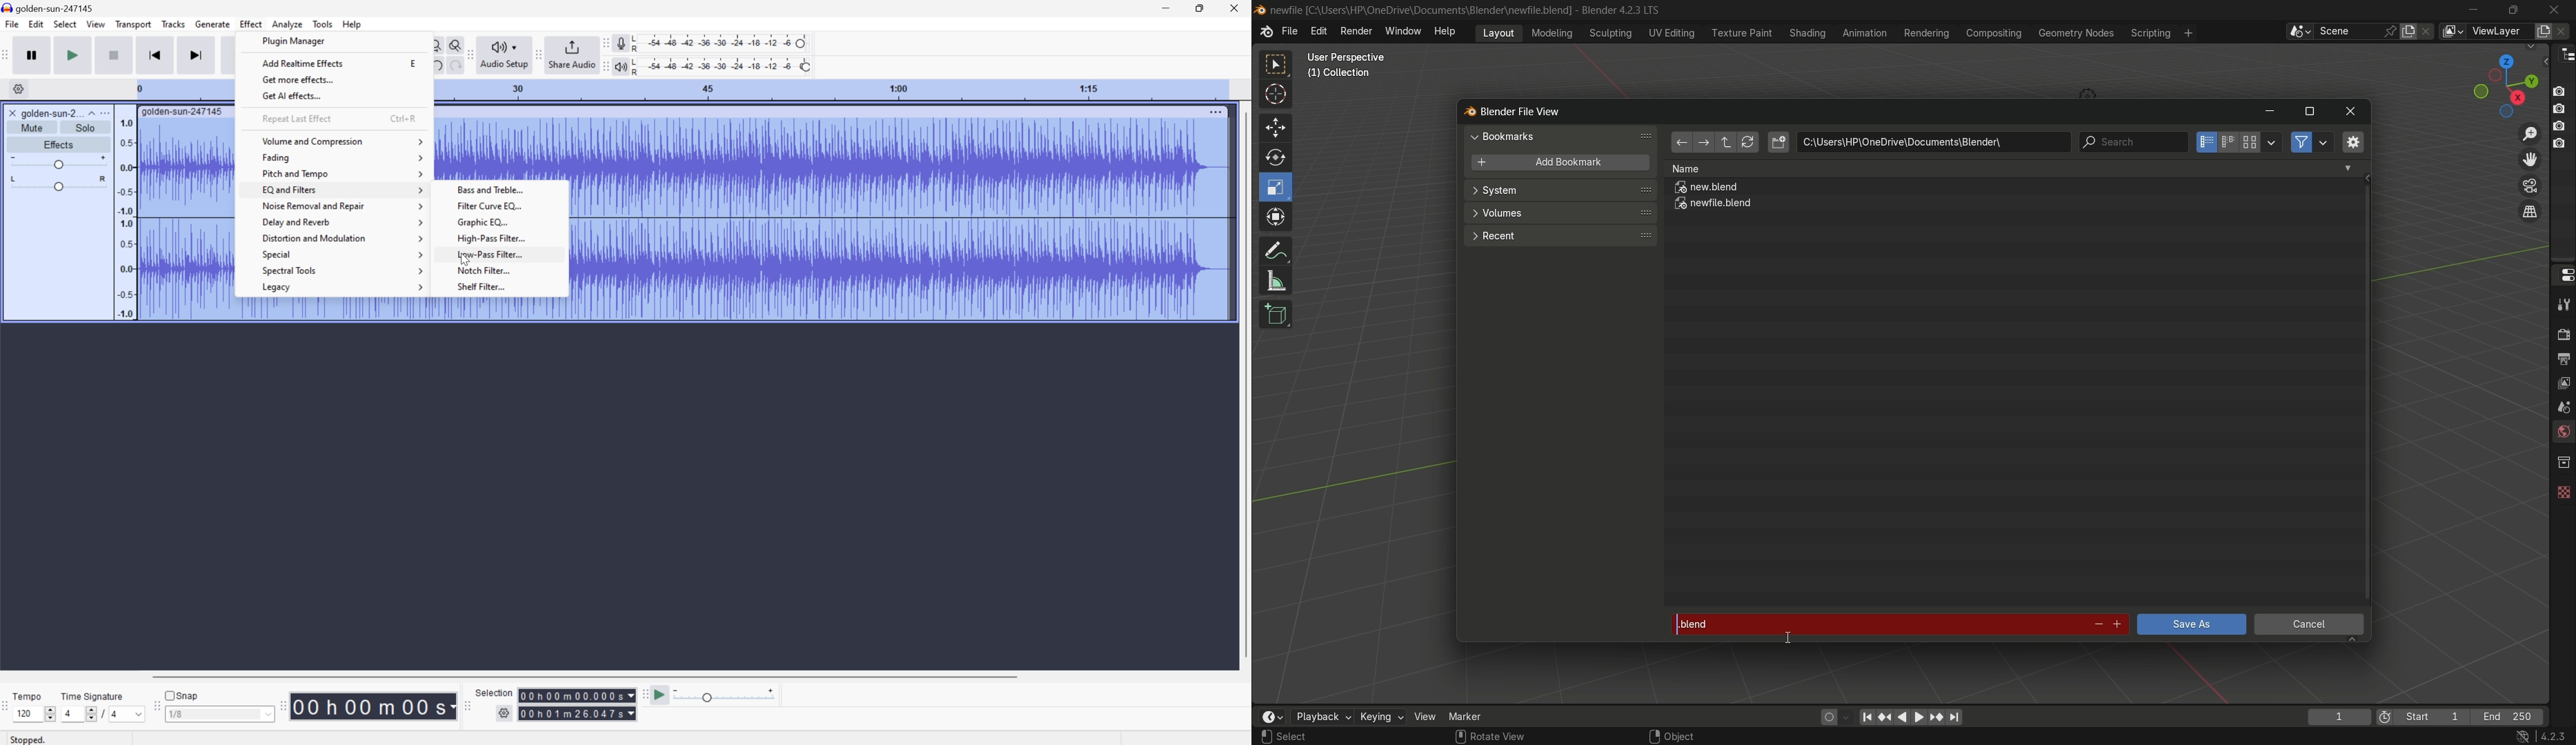 The height and width of the screenshot is (756, 2576). I want to click on Scroll Bar, so click(584, 676).